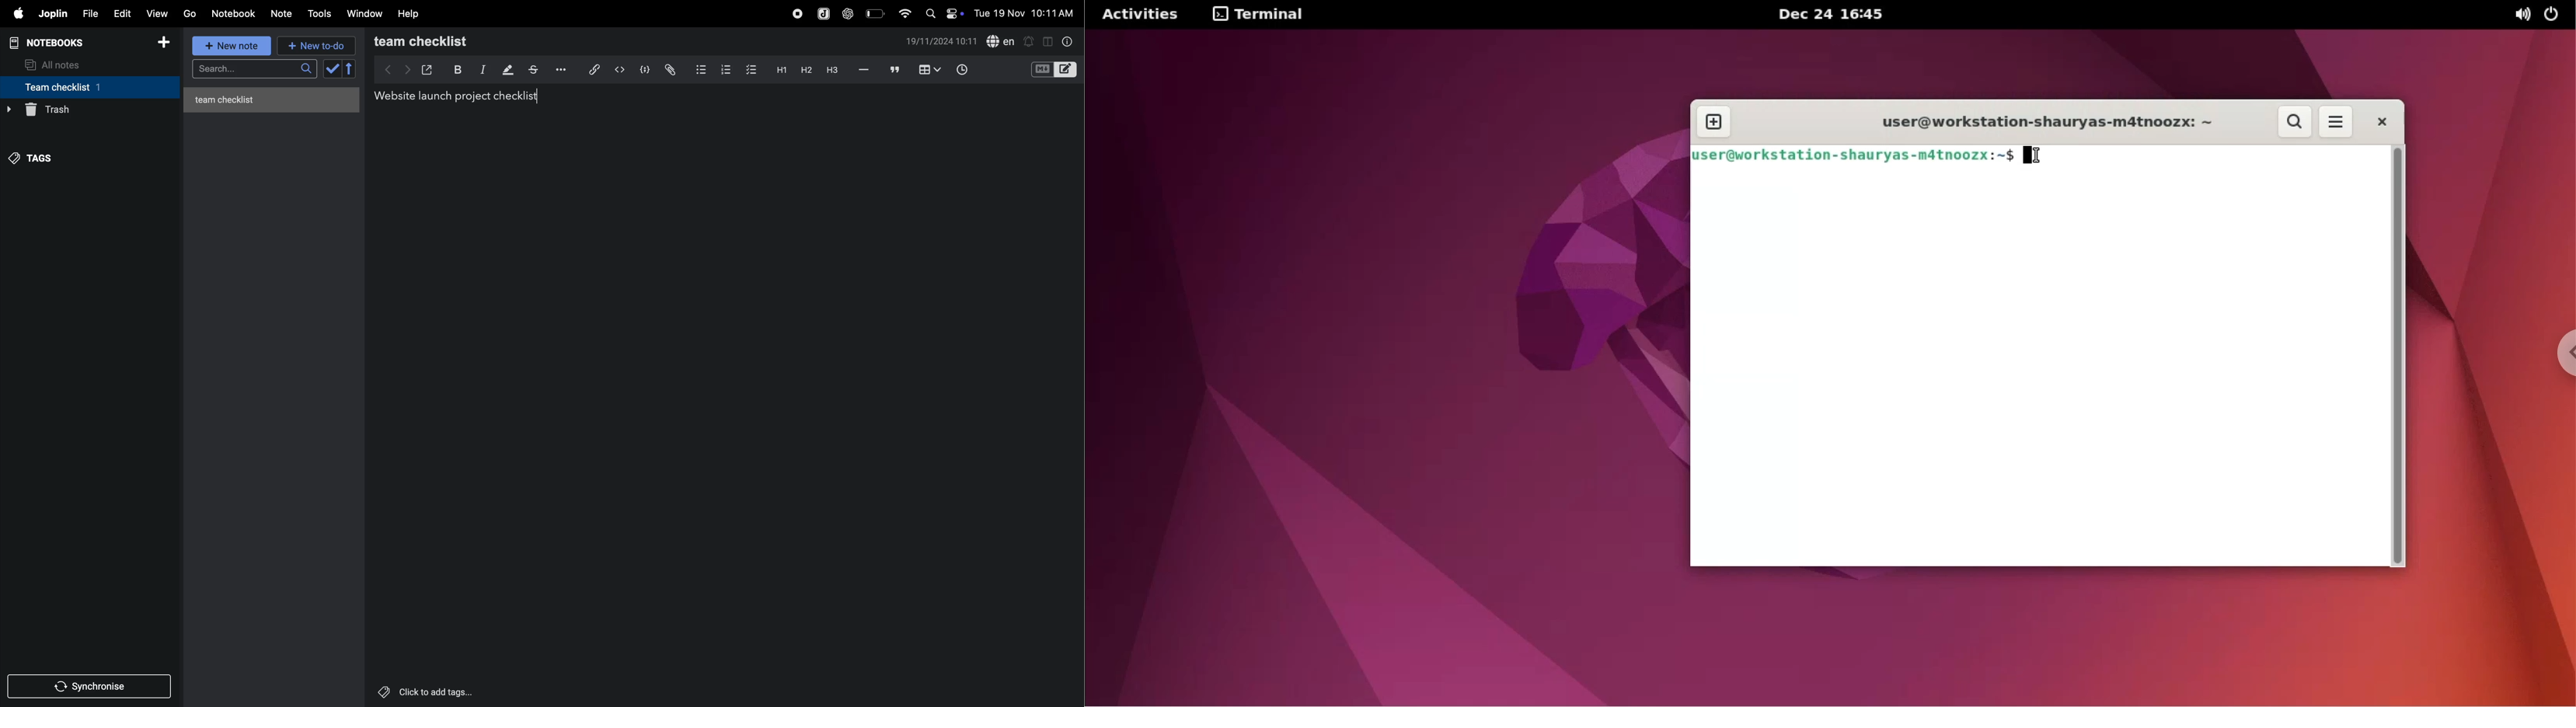  What do you see at coordinates (91, 686) in the screenshot?
I see `synchronize` at bounding box center [91, 686].